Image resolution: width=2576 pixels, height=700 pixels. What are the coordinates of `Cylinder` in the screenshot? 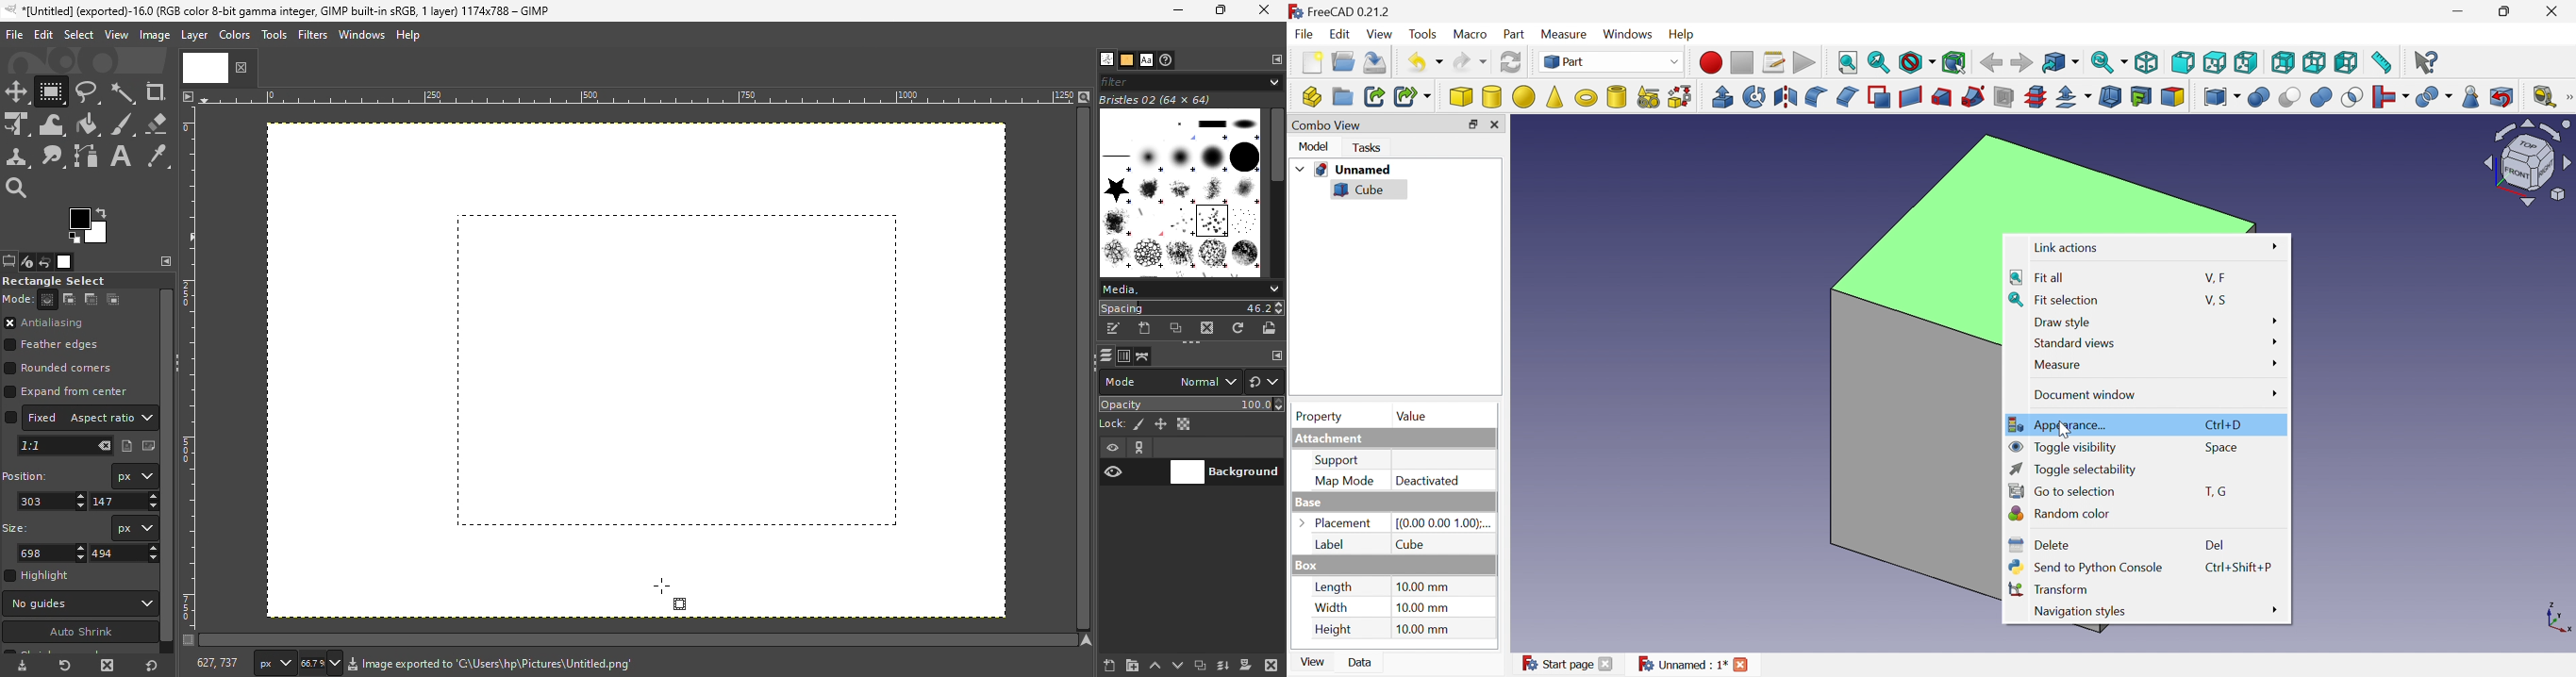 It's located at (1492, 98).